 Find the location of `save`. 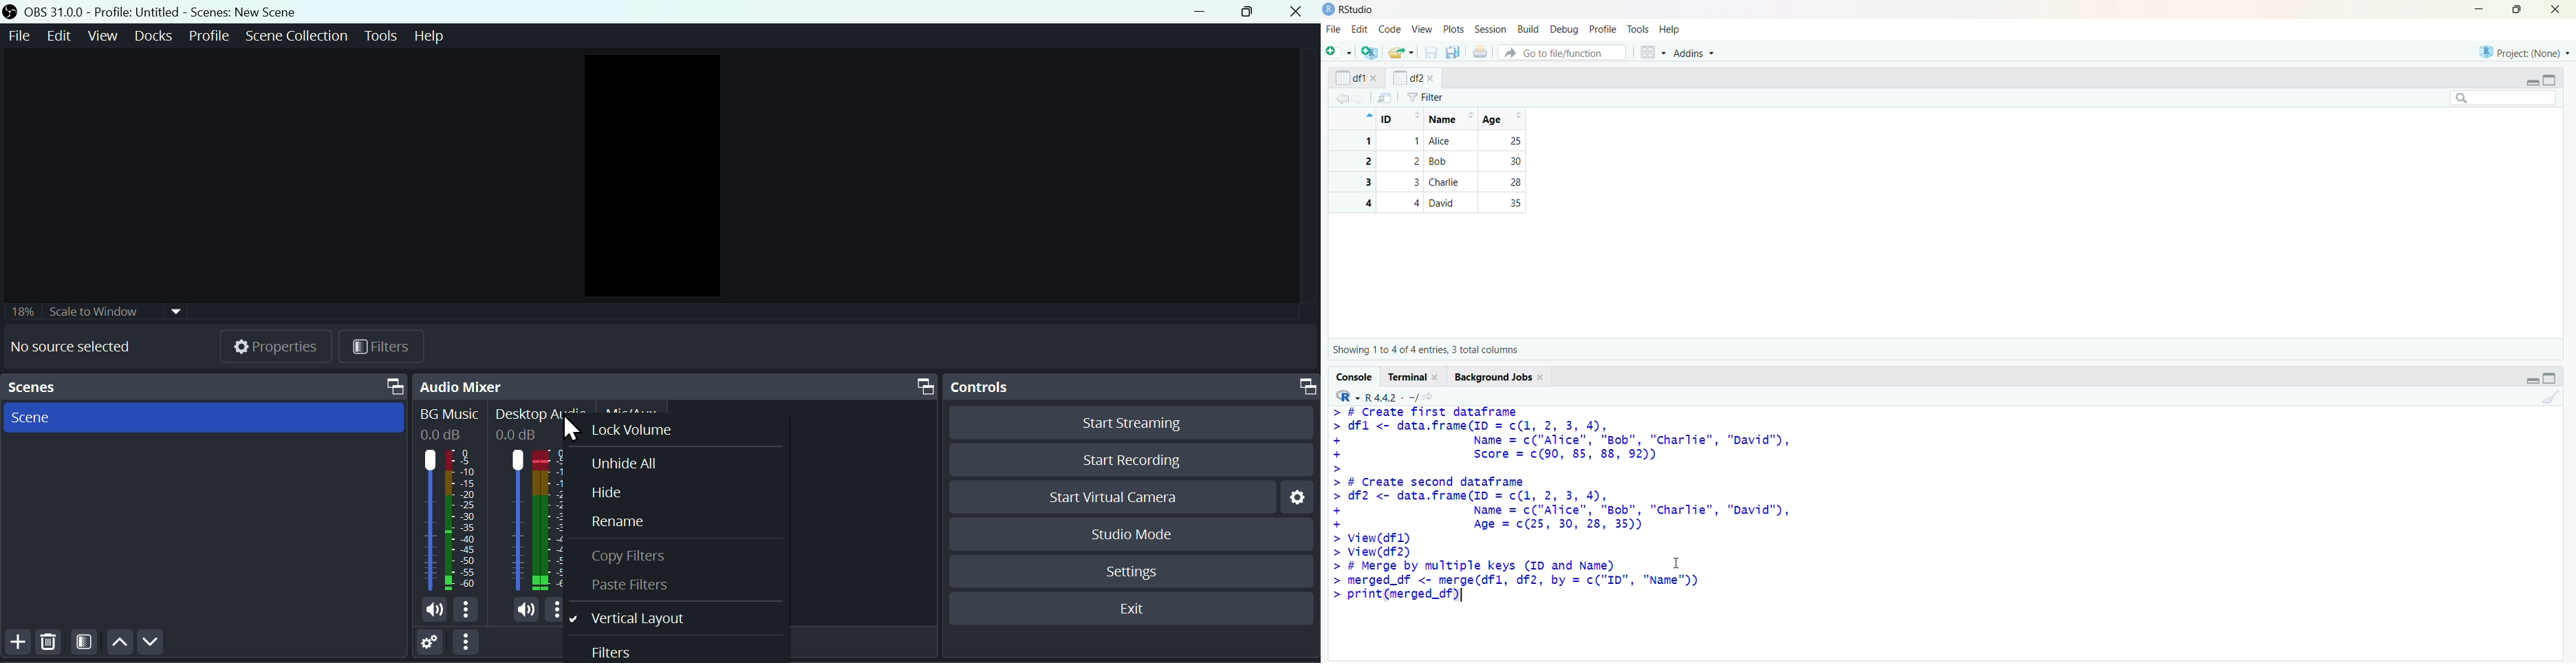

save is located at coordinates (1432, 52).